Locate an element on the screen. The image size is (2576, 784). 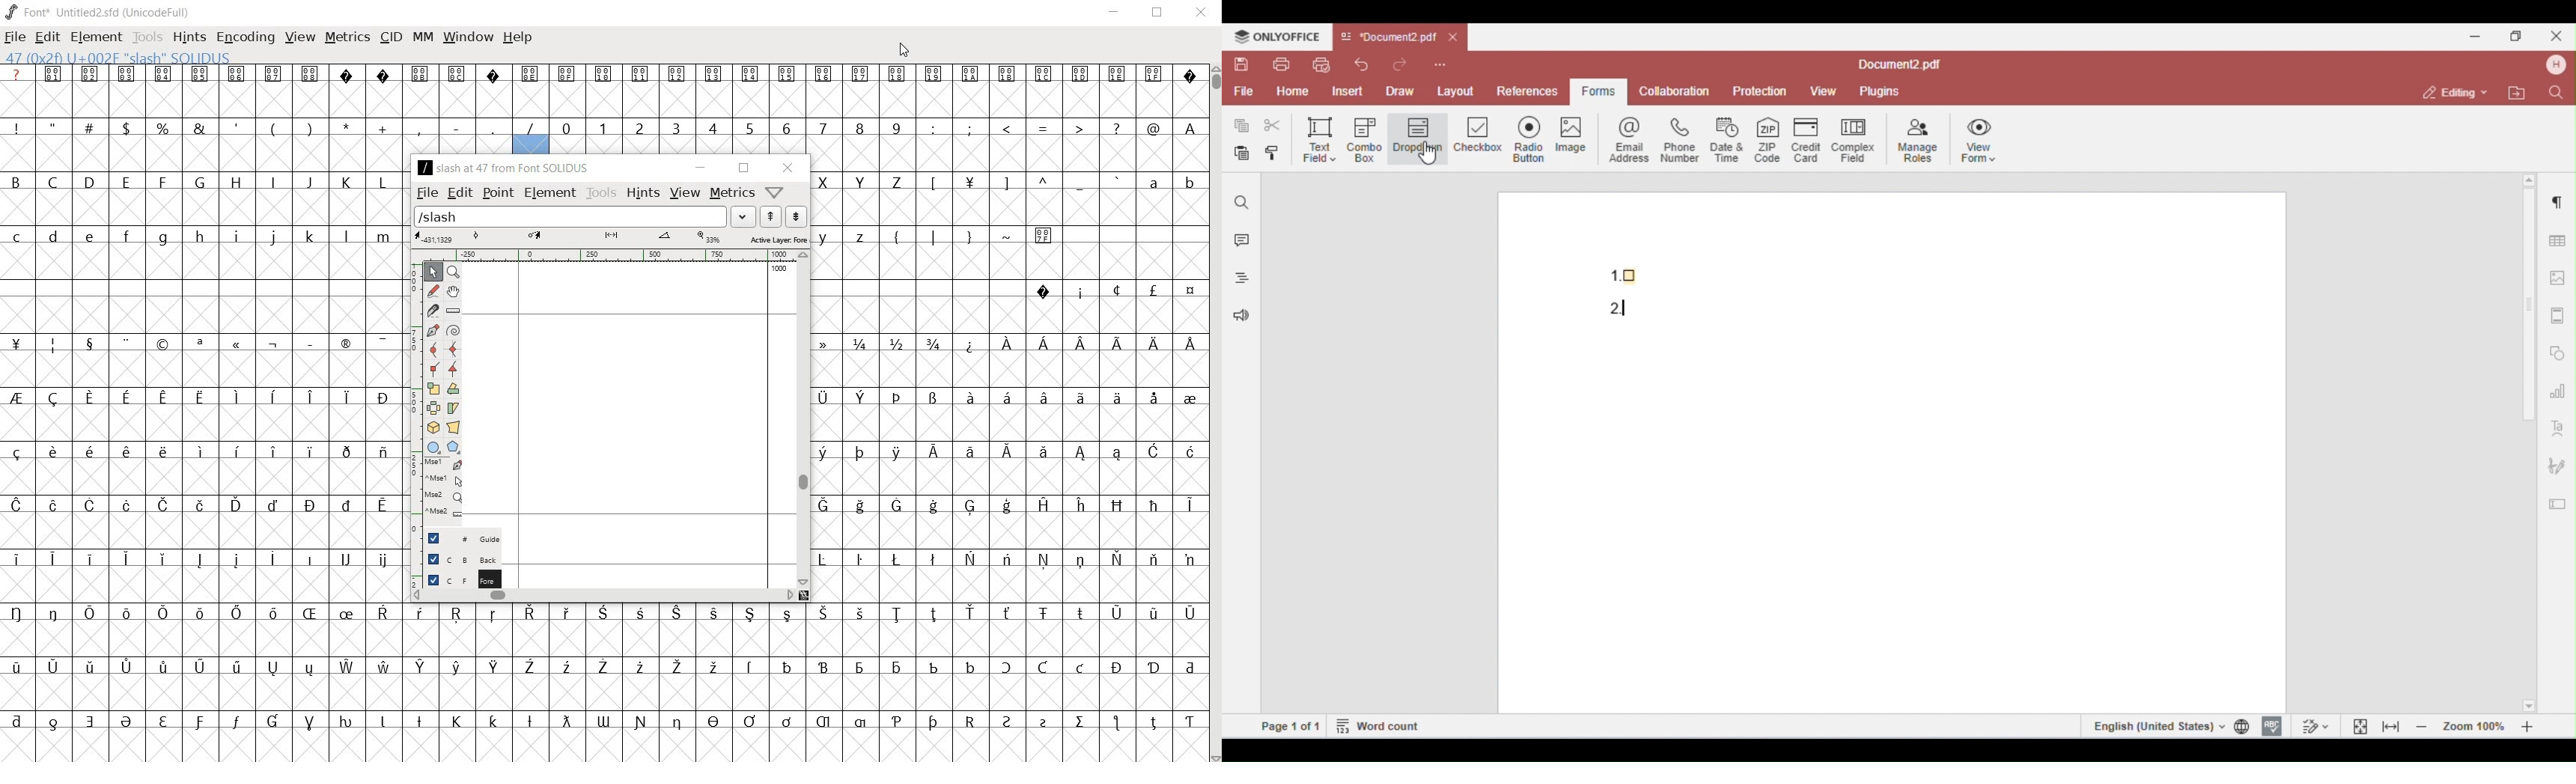
numbers 0 -9  is located at coordinates (734, 127).